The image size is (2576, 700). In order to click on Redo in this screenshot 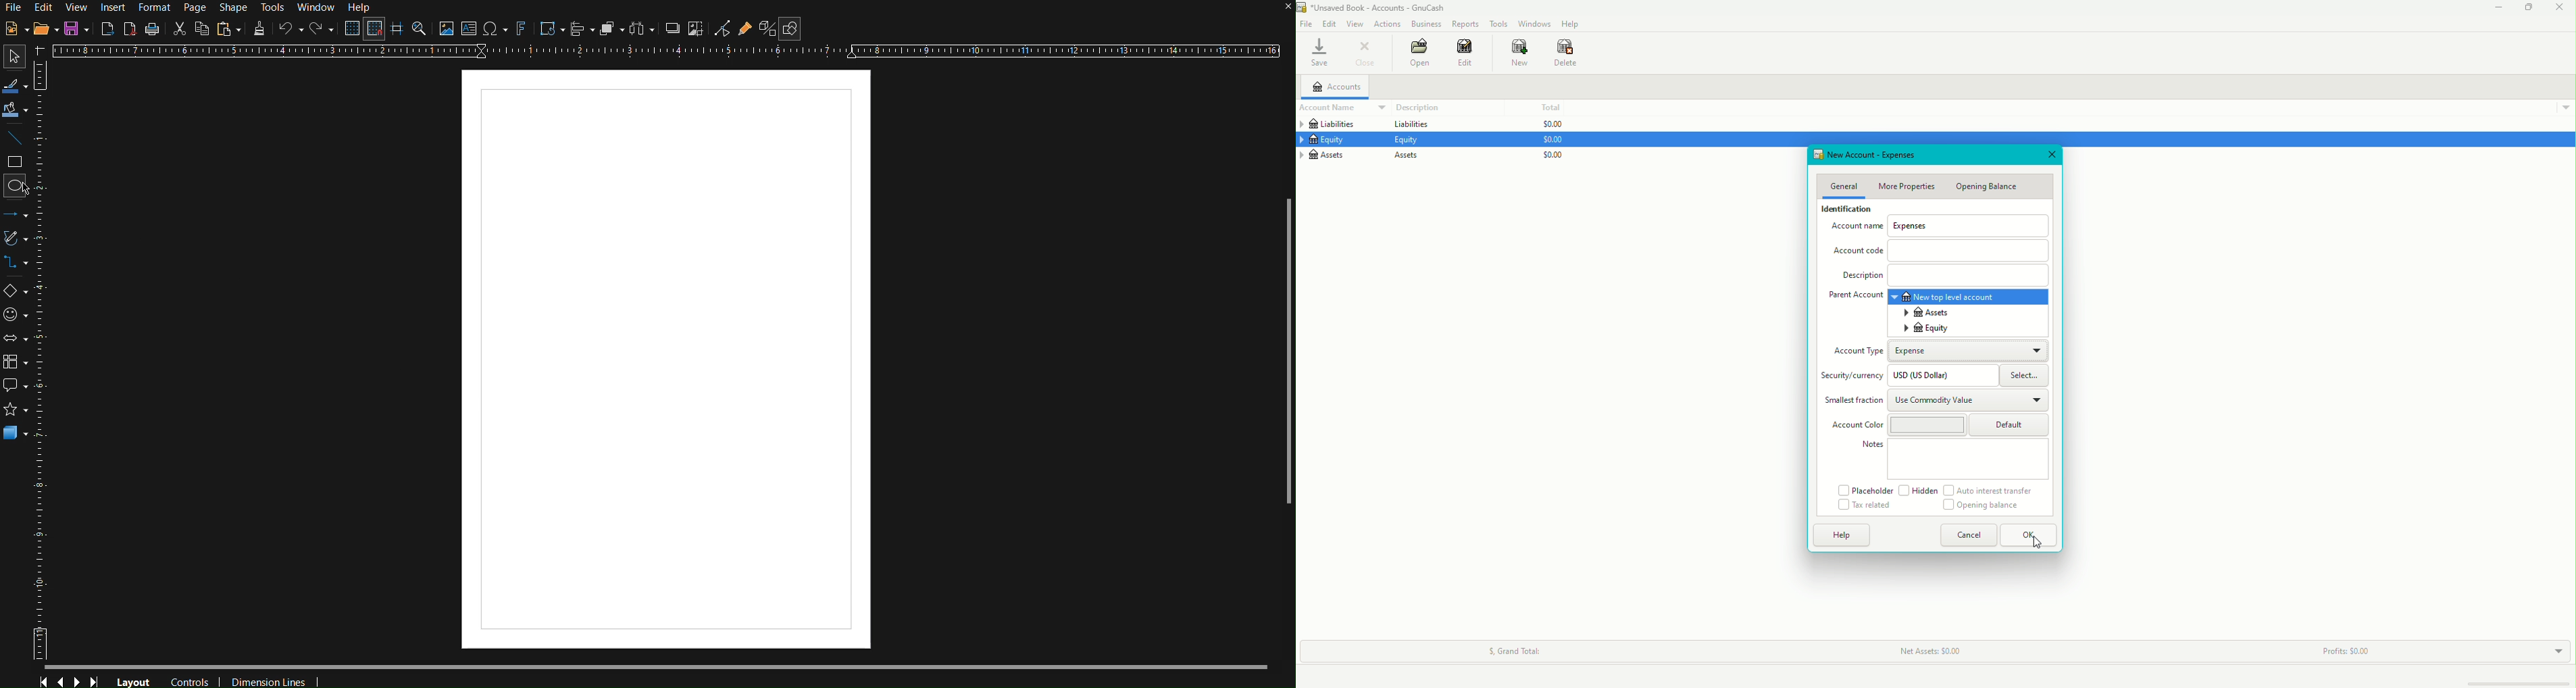, I will do `click(322, 30)`.